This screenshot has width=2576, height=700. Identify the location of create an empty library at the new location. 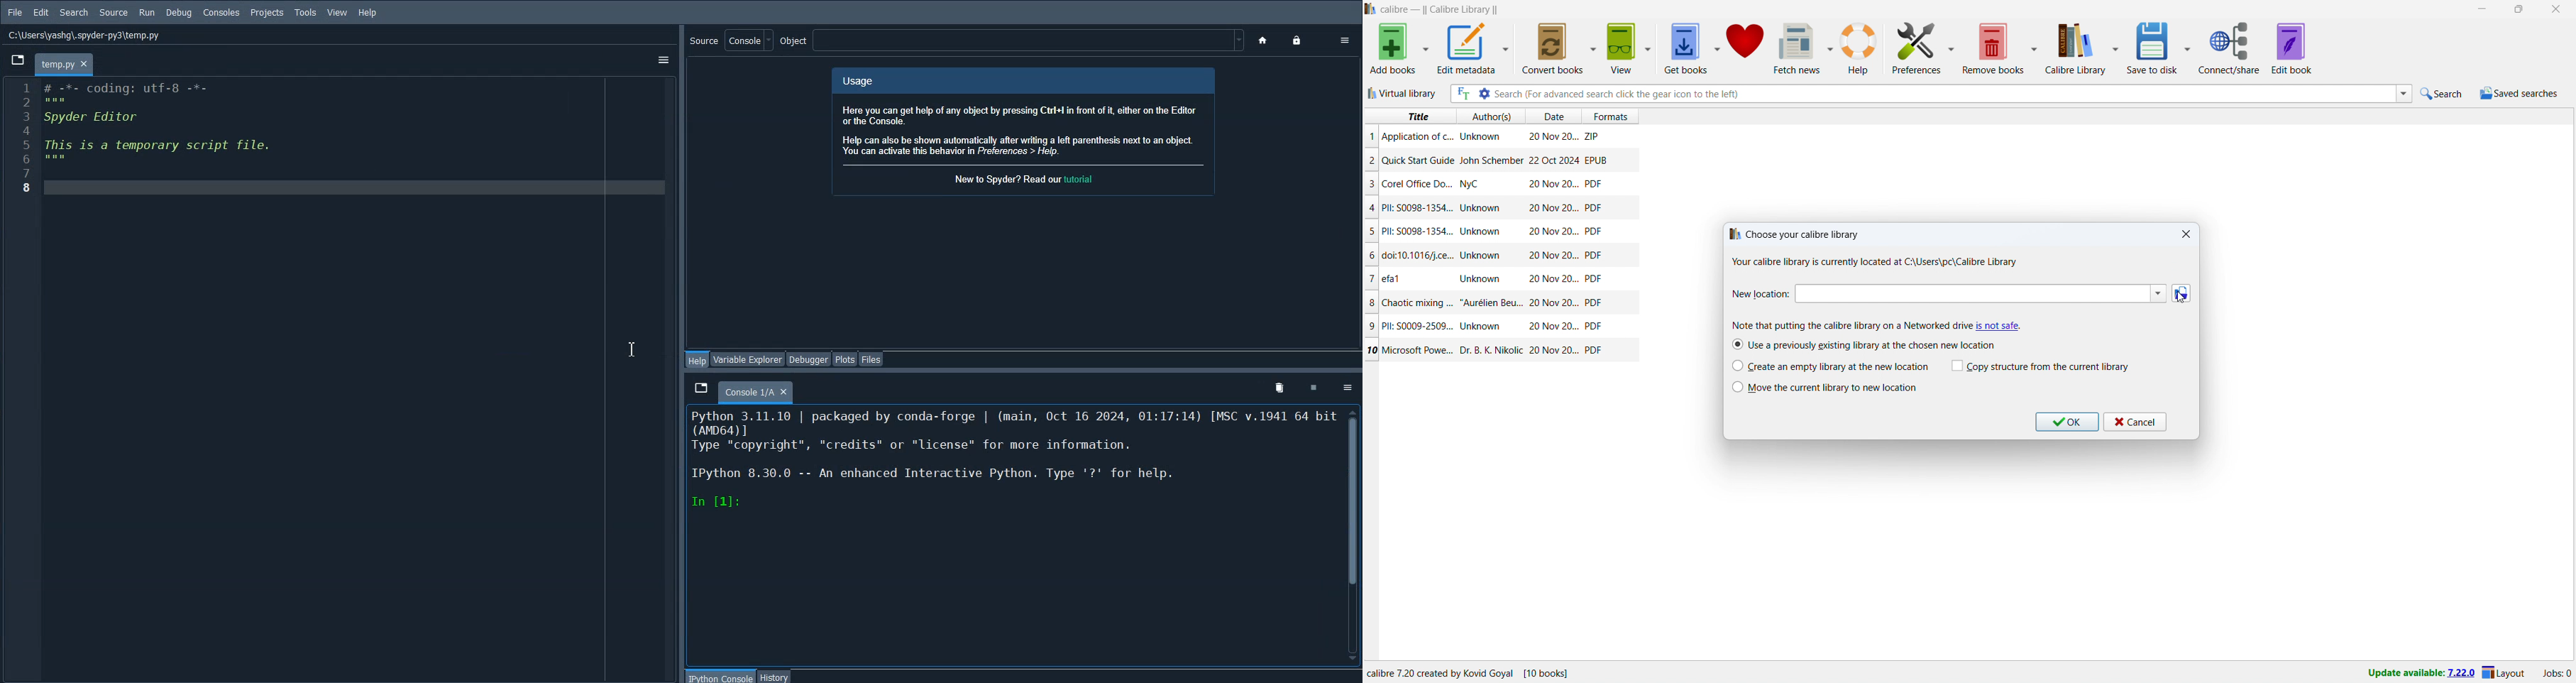
(1830, 366).